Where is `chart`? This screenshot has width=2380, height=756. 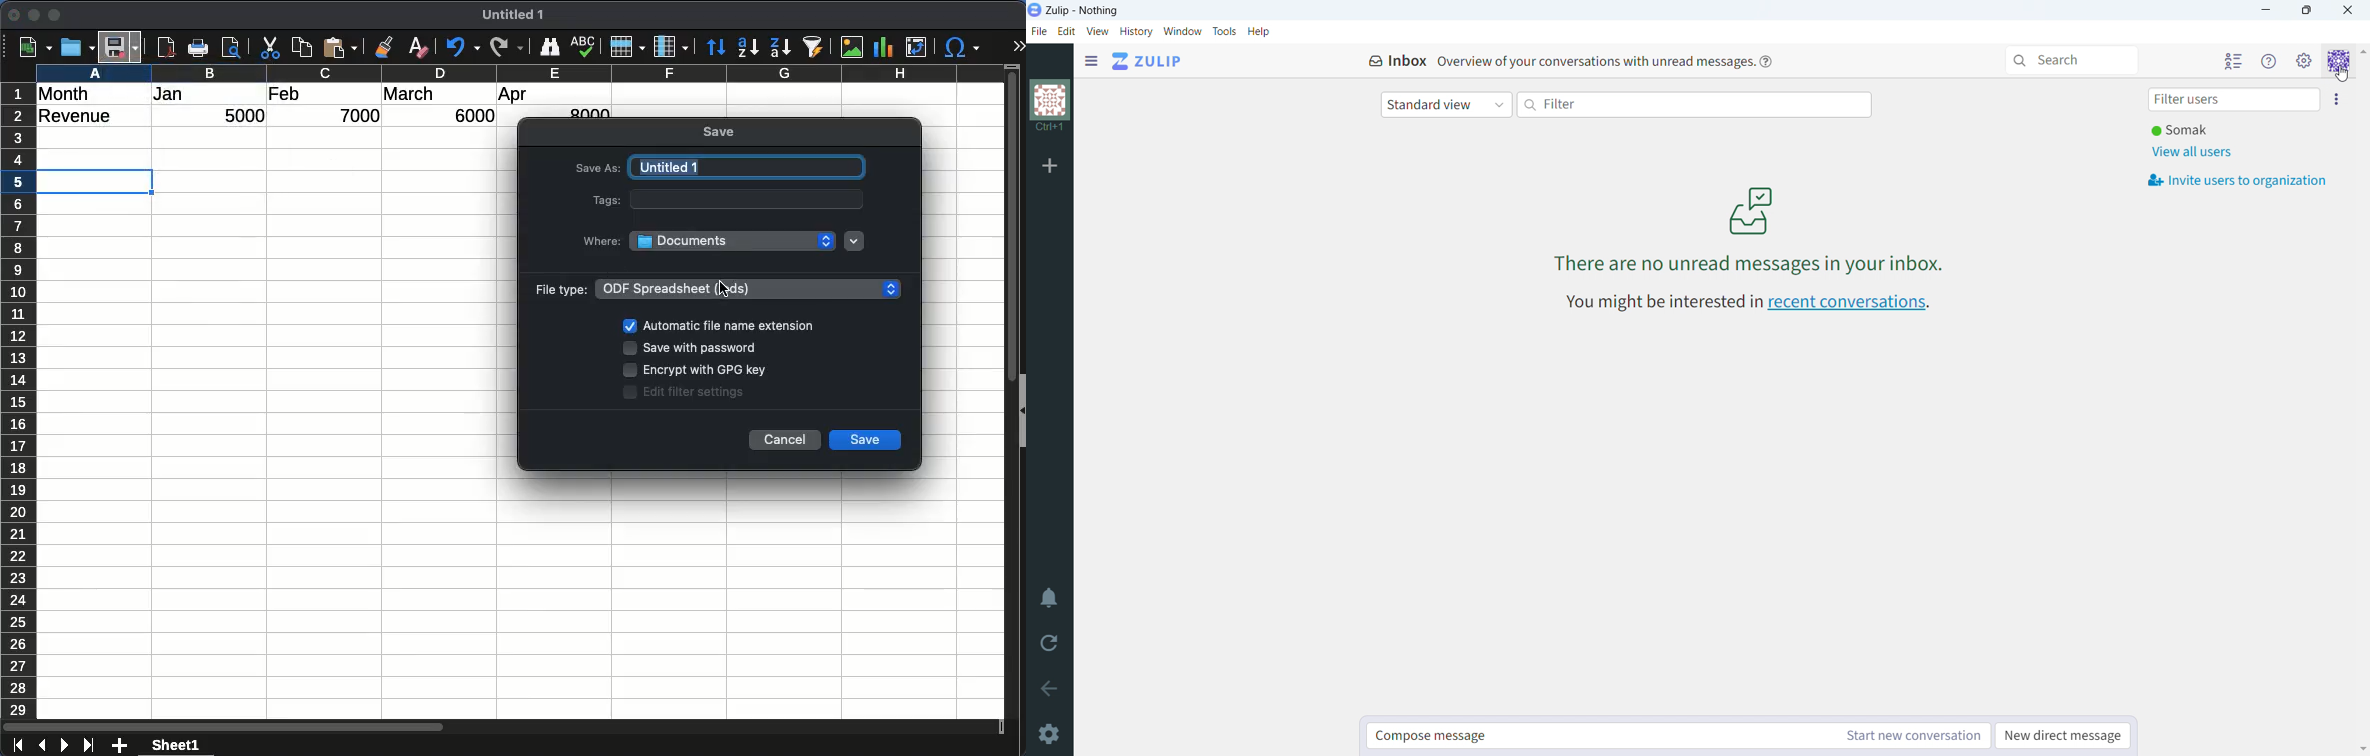 chart is located at coordinates (881, 46).